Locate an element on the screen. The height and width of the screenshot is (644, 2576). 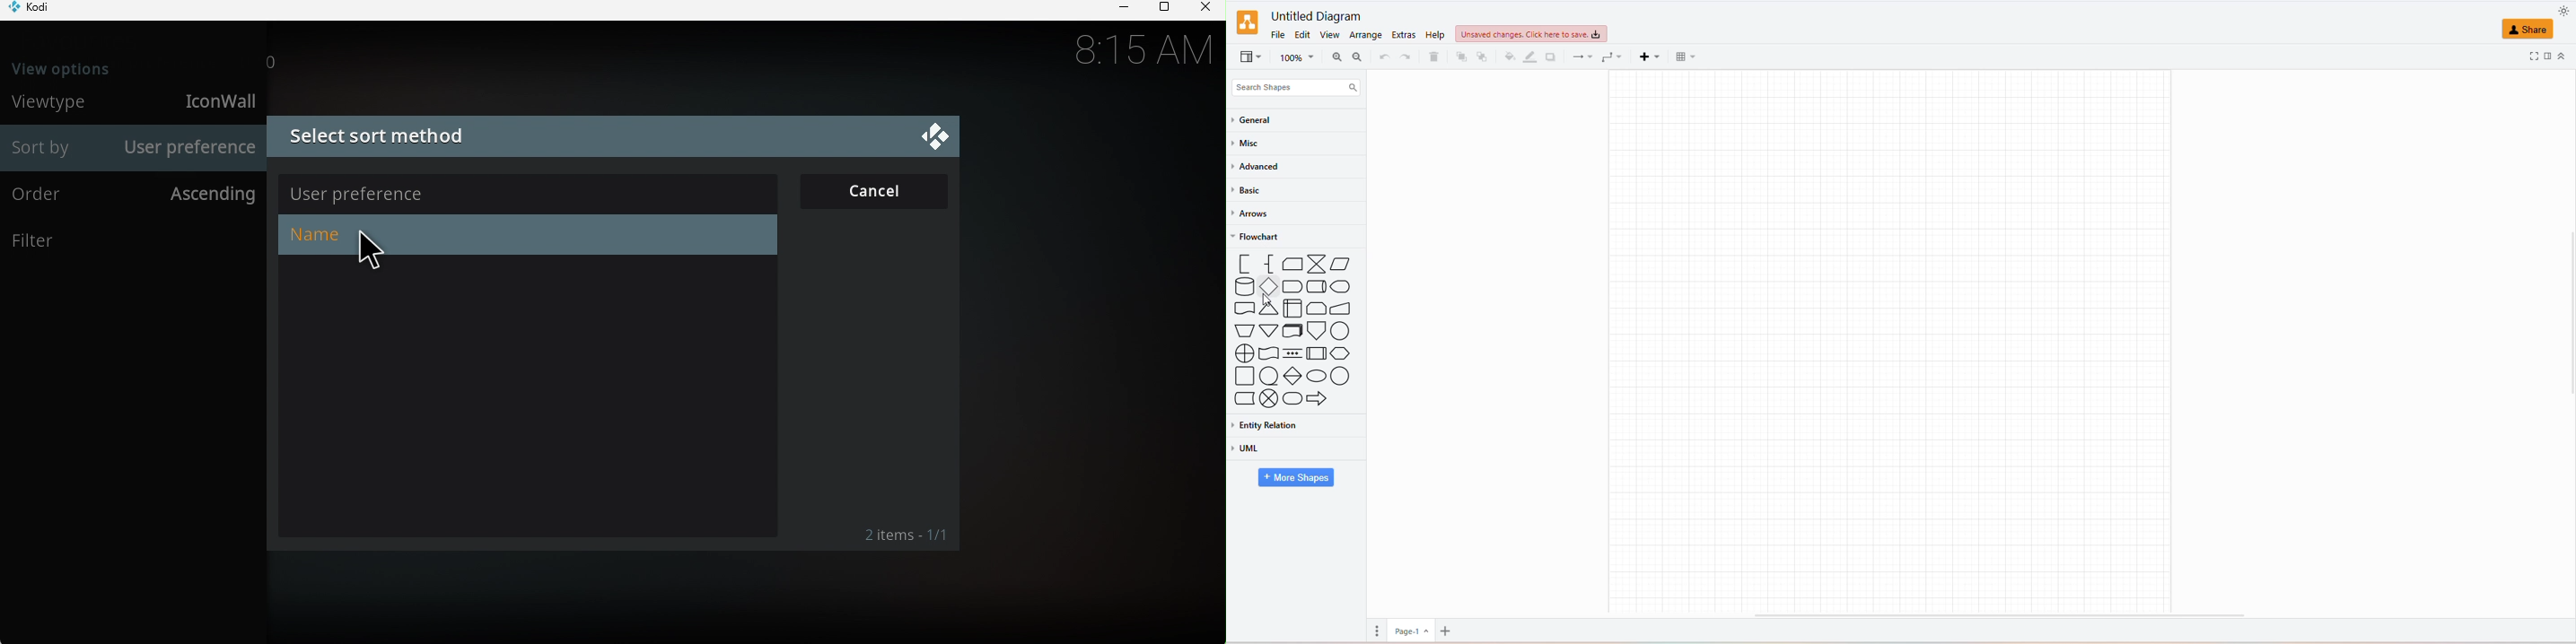
Close is located at coordinates (1205, 9).